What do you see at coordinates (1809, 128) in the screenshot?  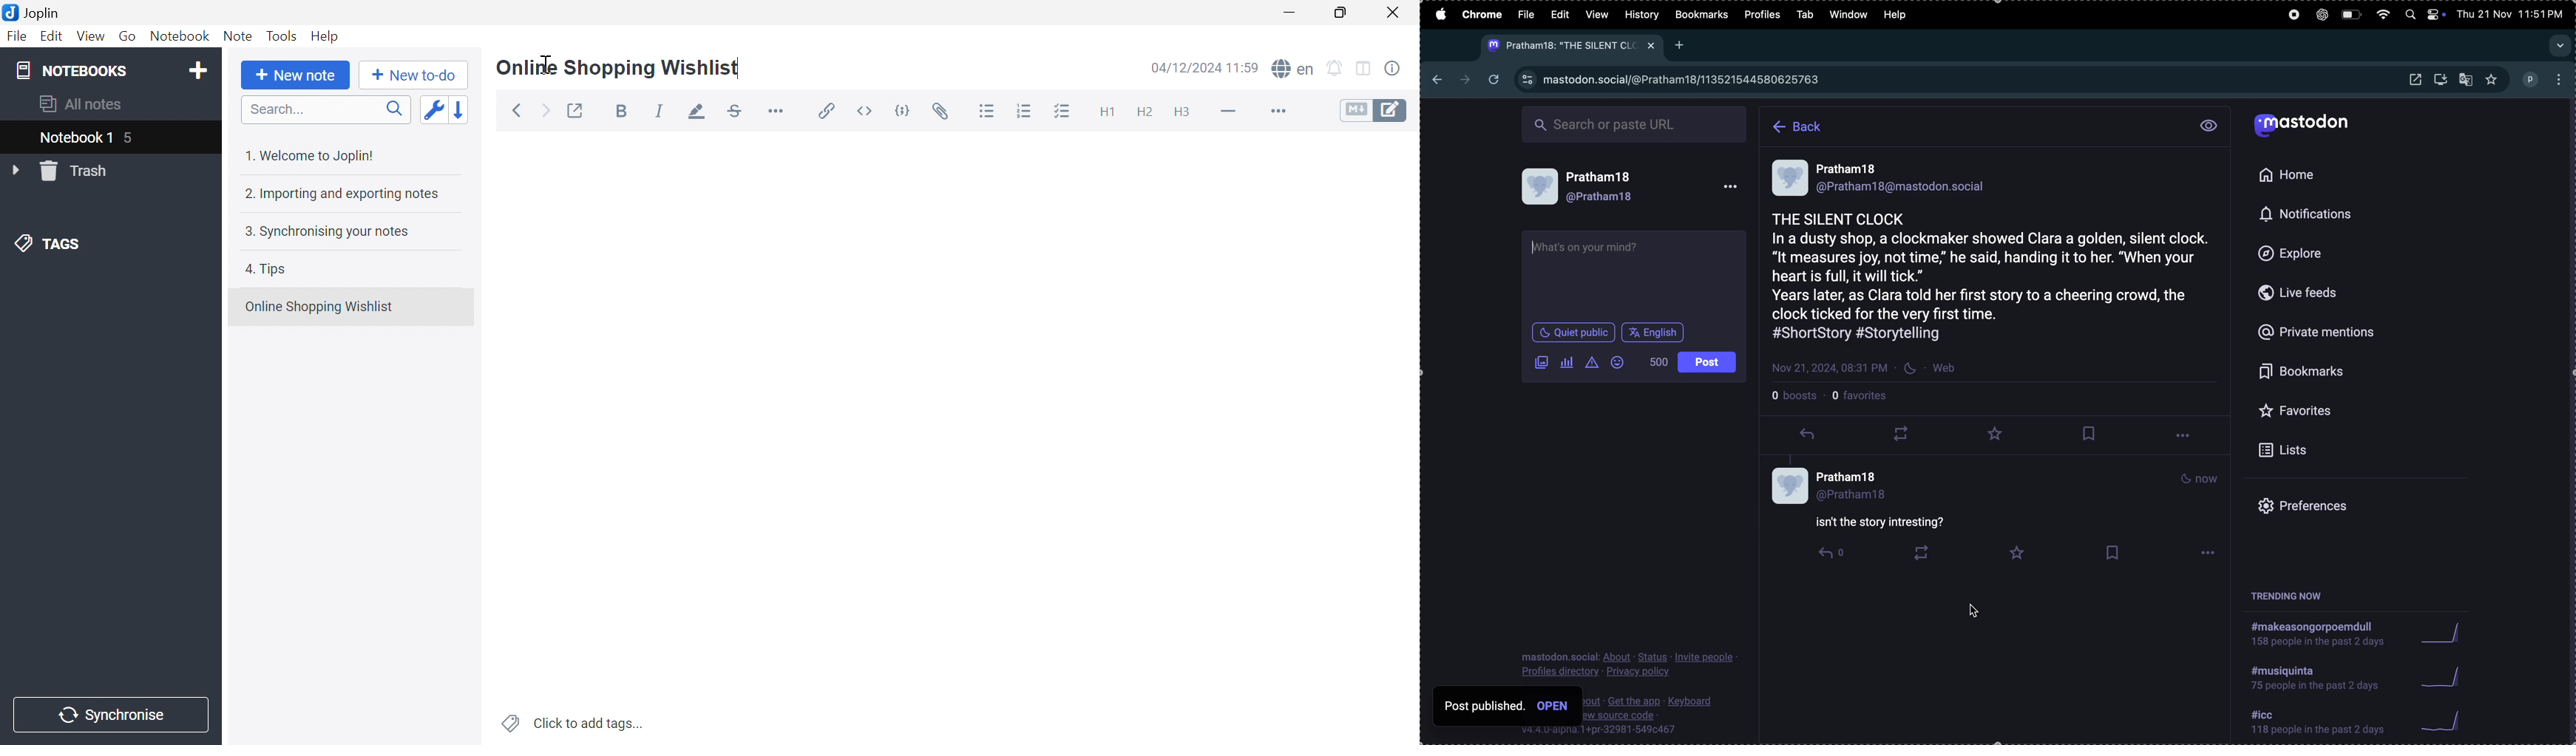 I see `` at bounding box center [1809, 128].